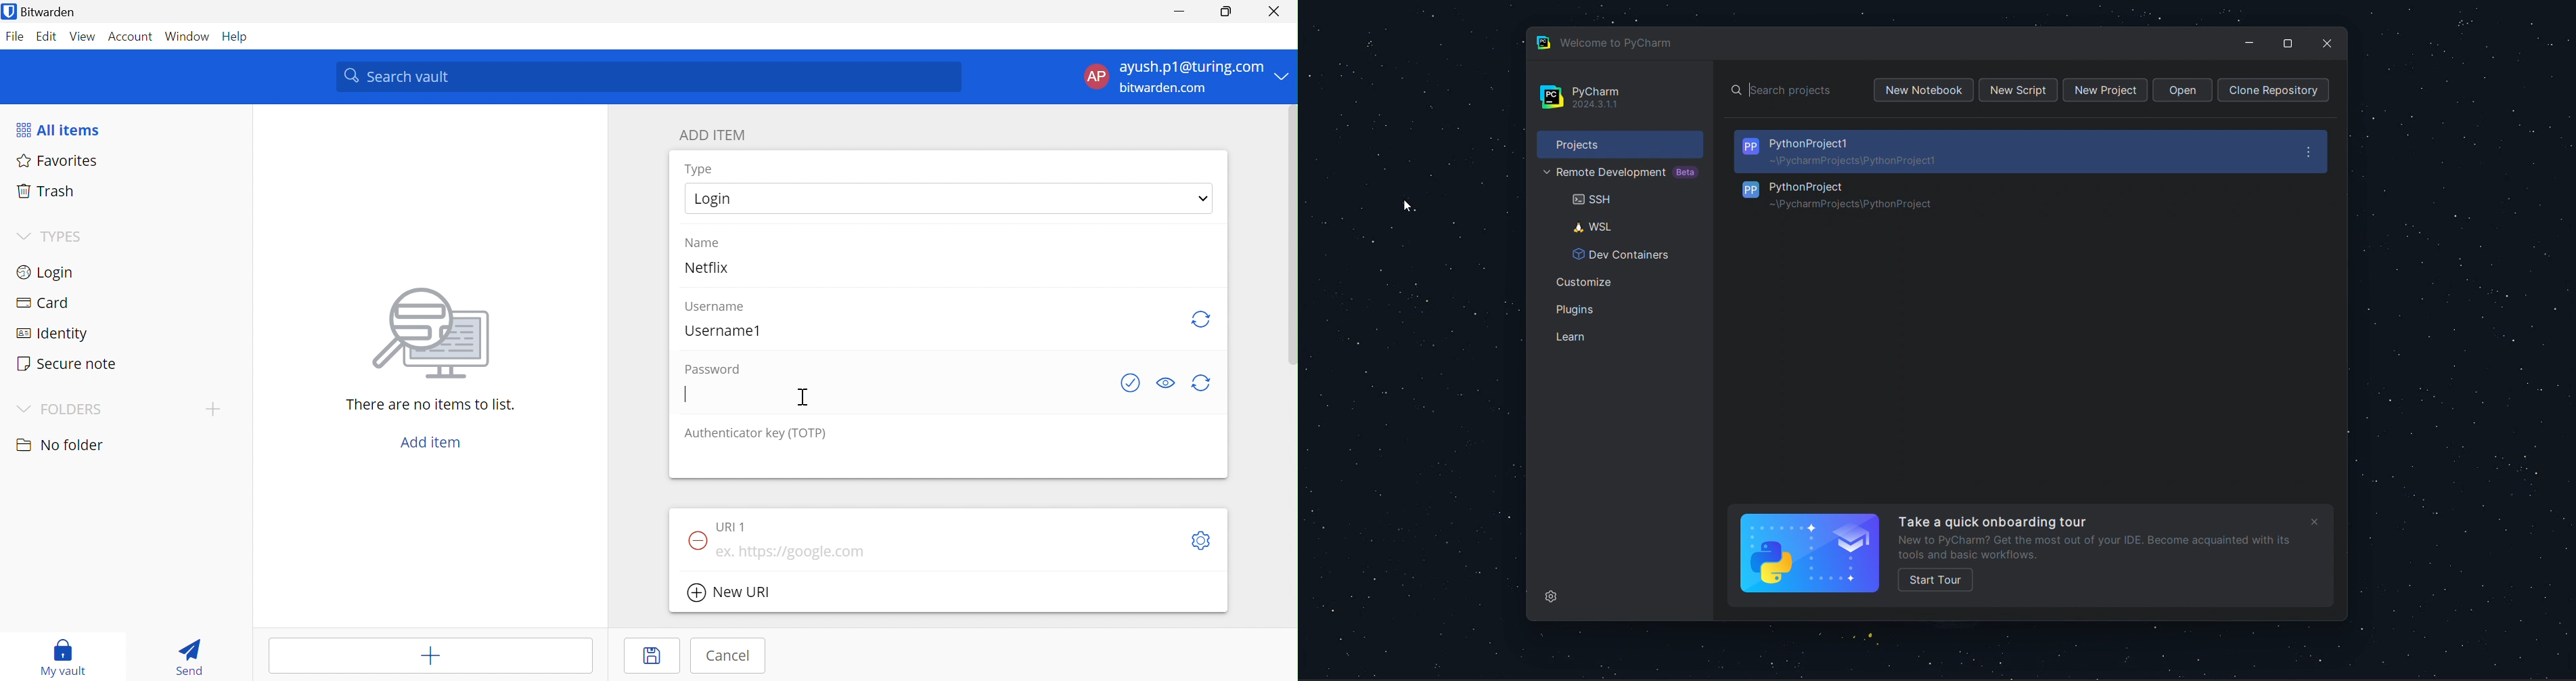  Describe the element at coordinates (60, 445) in the screenshot. I see `No folder` at that location.